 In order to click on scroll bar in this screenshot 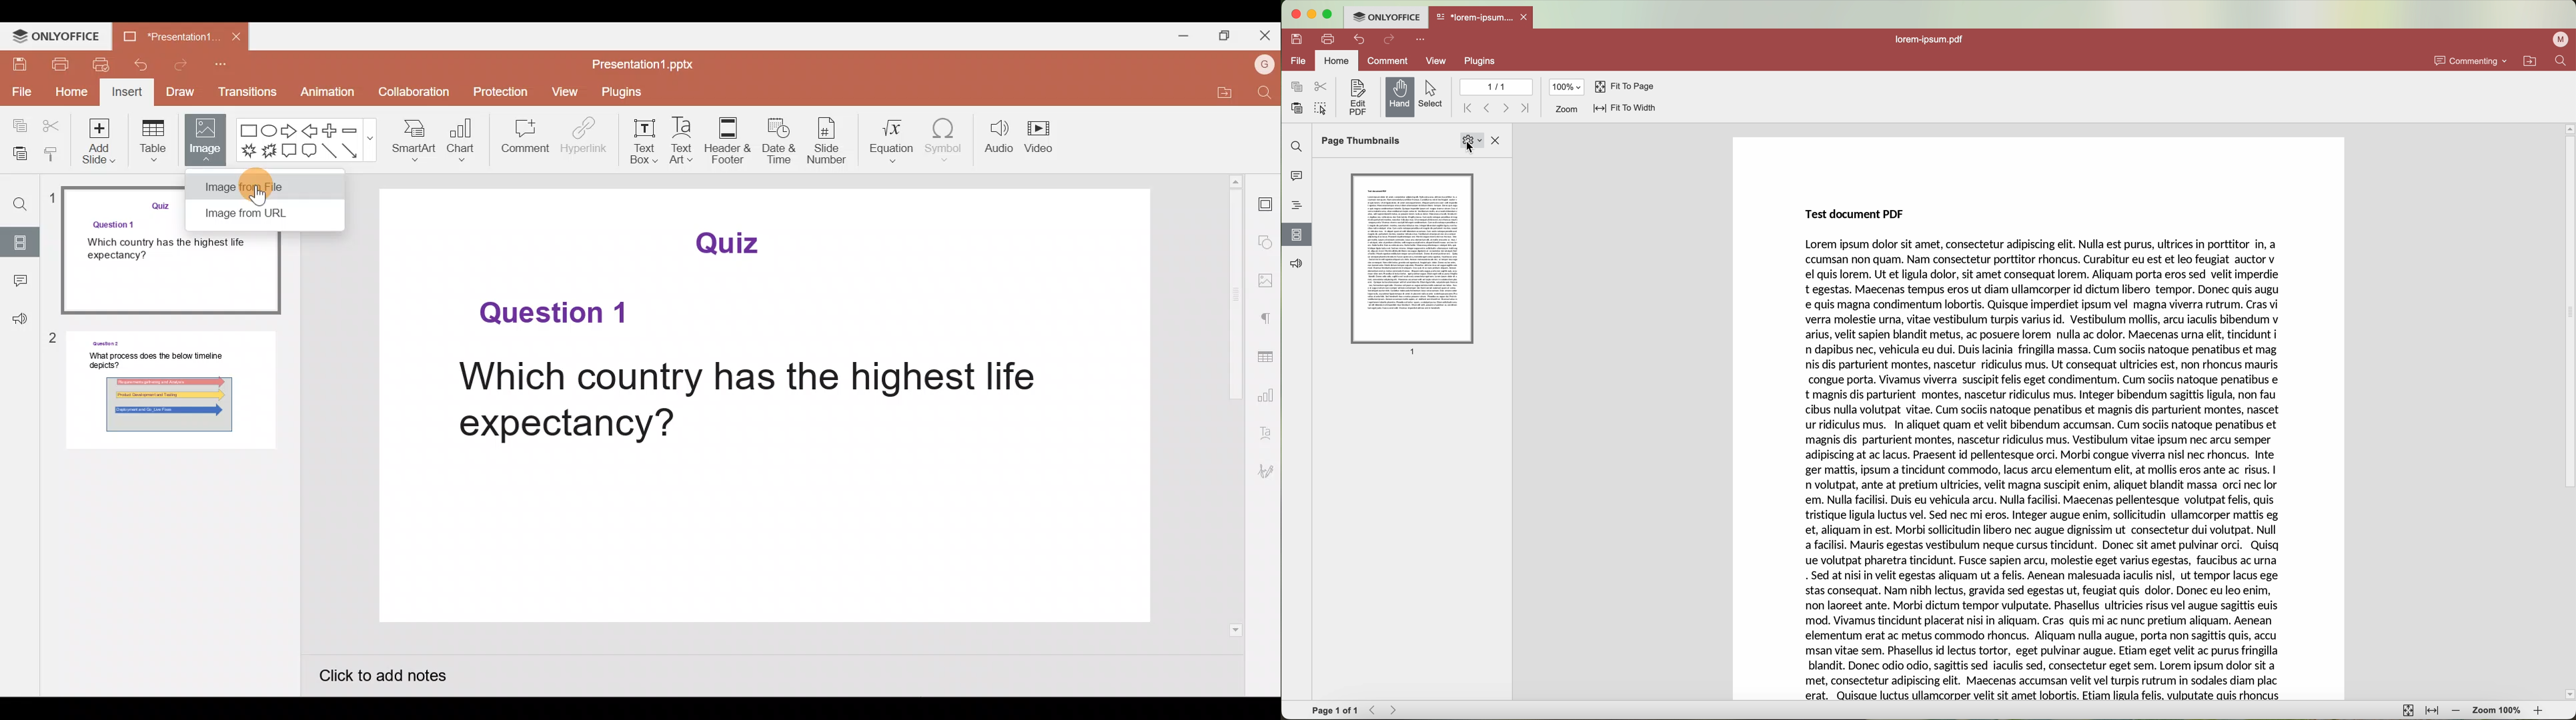, I will do `click(2568, 411)`.